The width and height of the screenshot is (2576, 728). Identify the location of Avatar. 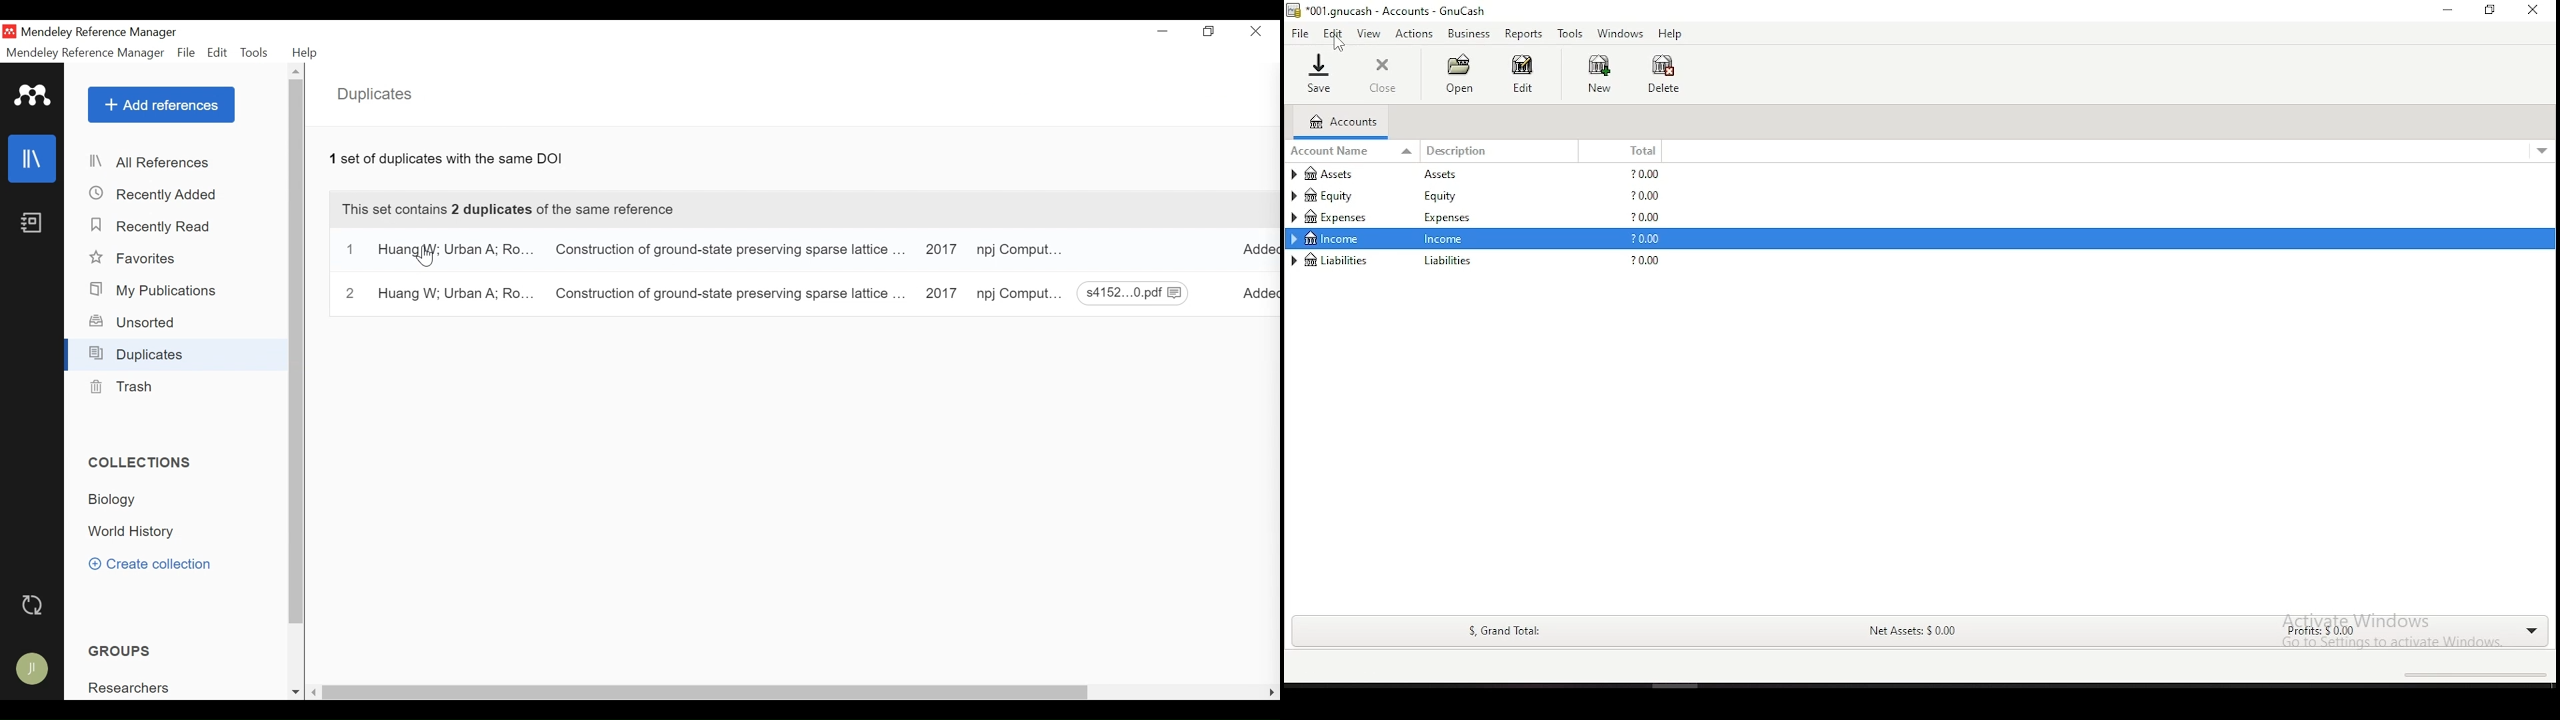
(34, 667).